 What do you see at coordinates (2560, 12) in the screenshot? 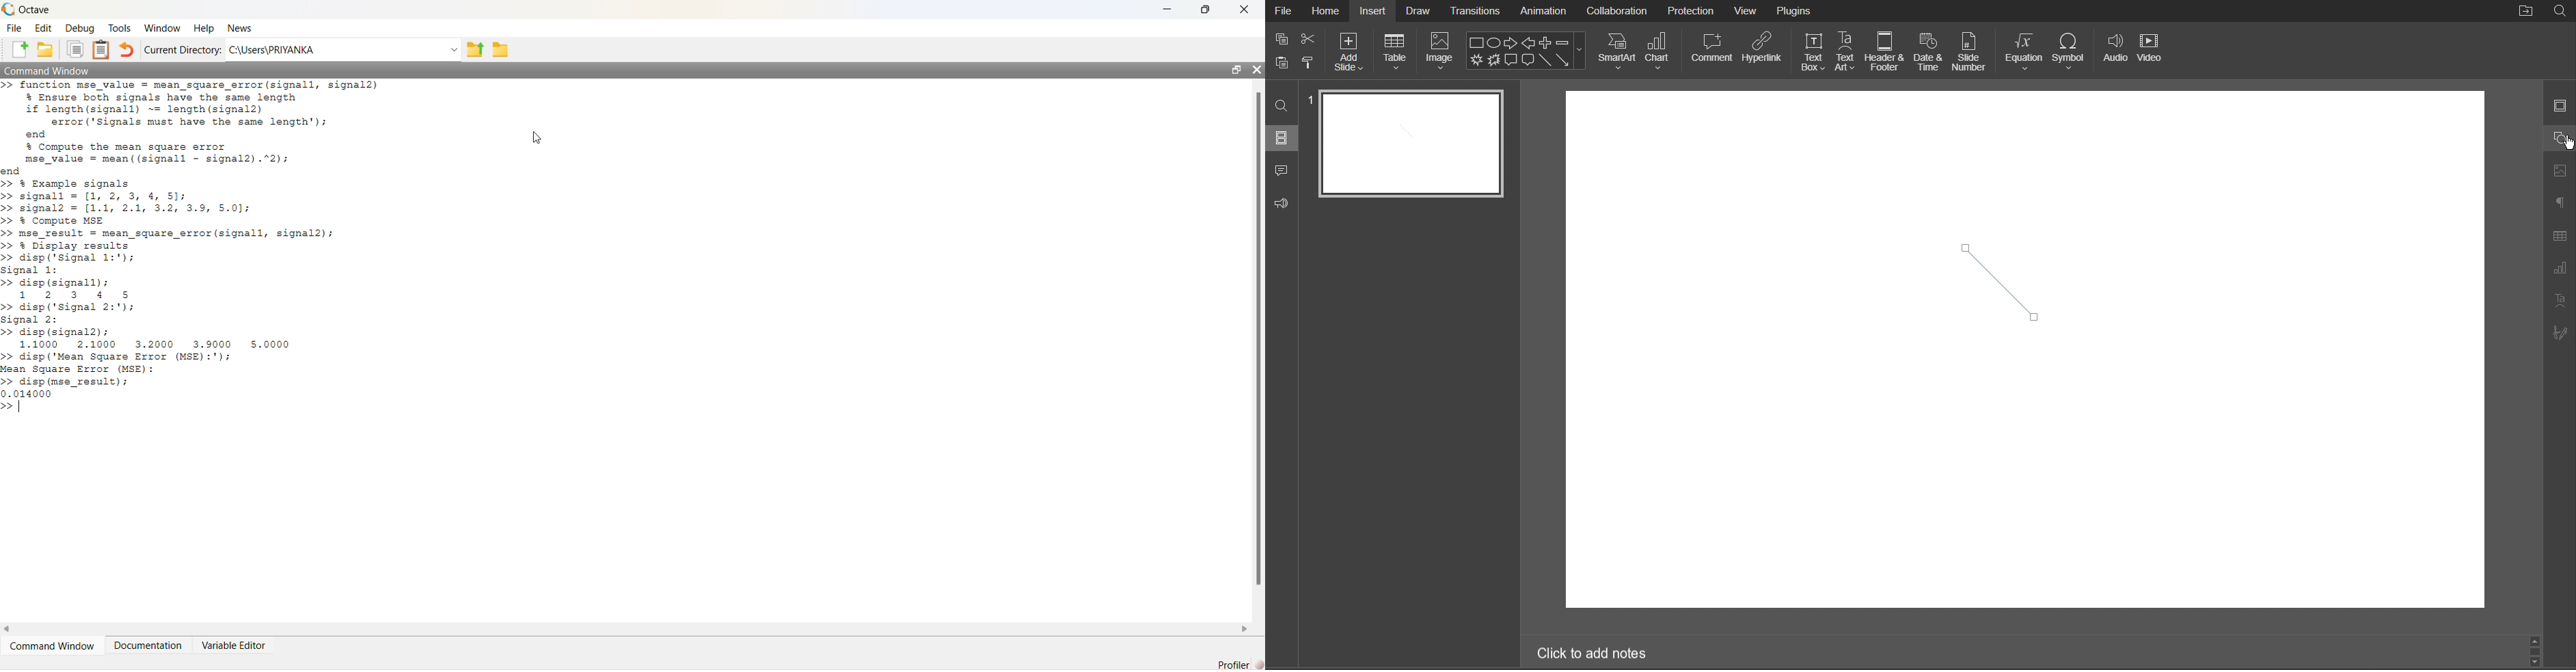
I see `Search` at bounding box center [2560, 12].